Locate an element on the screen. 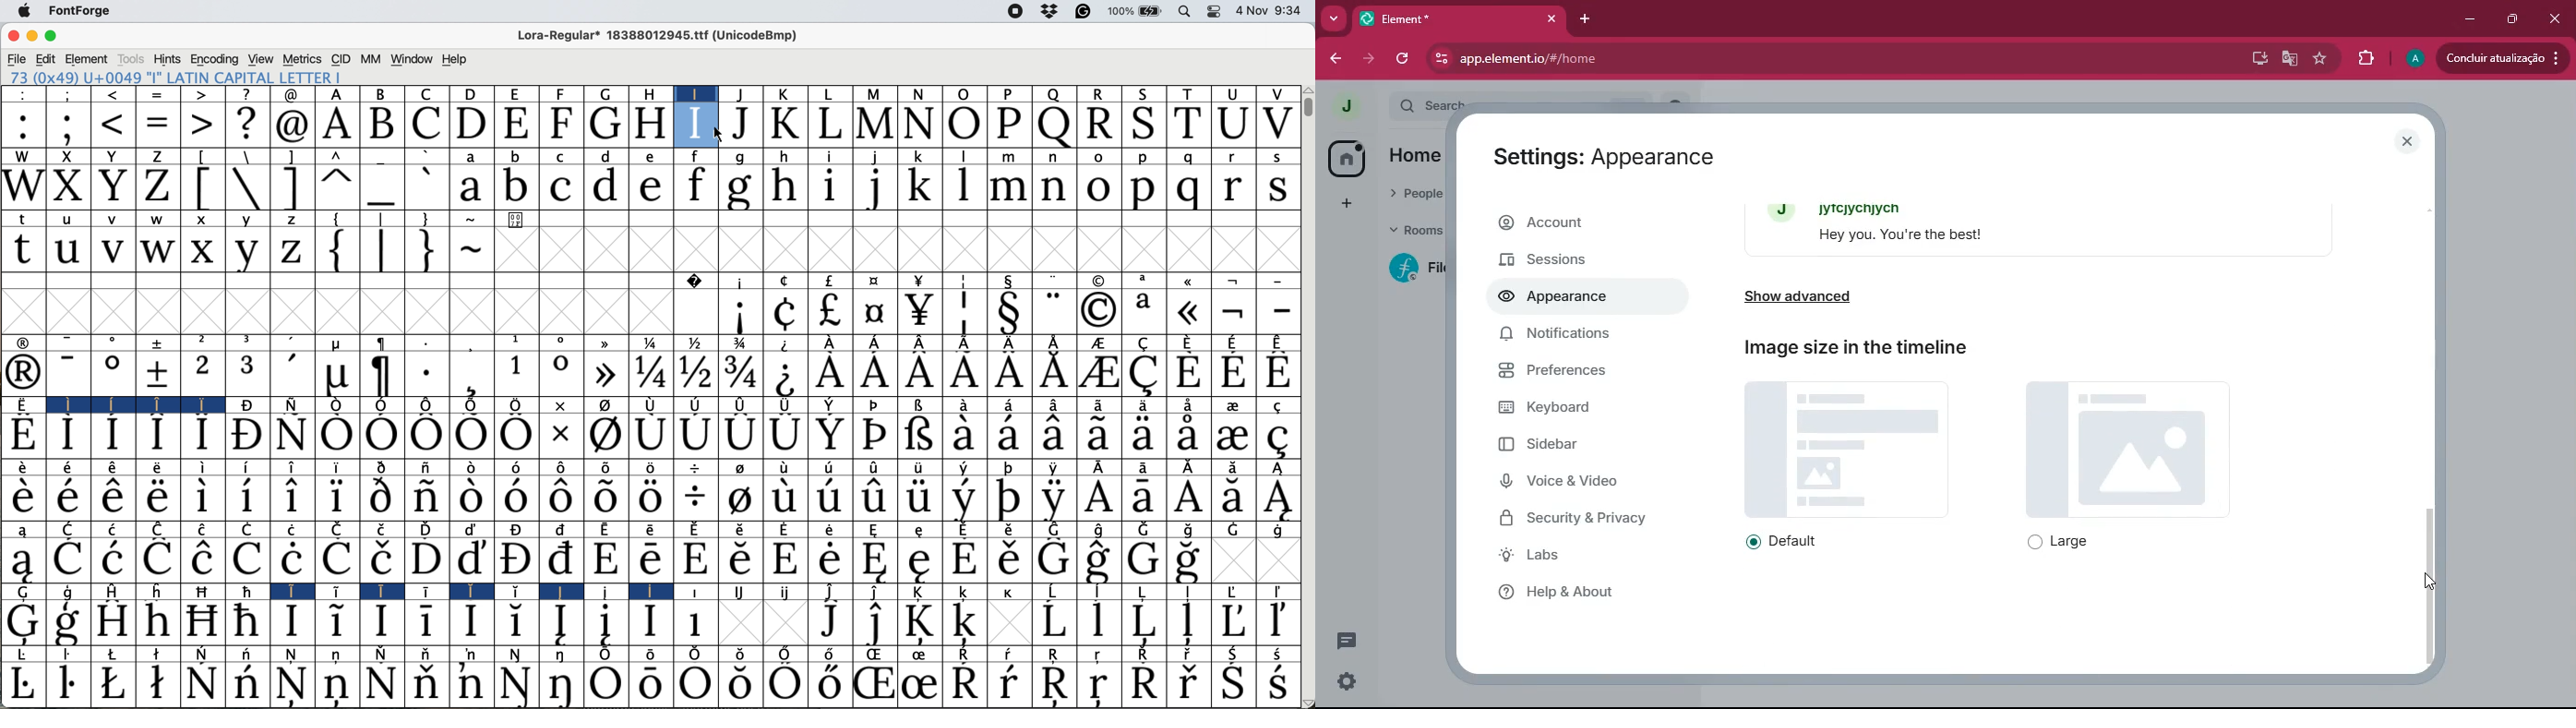  Symbol is located at coordinates (248, 591).